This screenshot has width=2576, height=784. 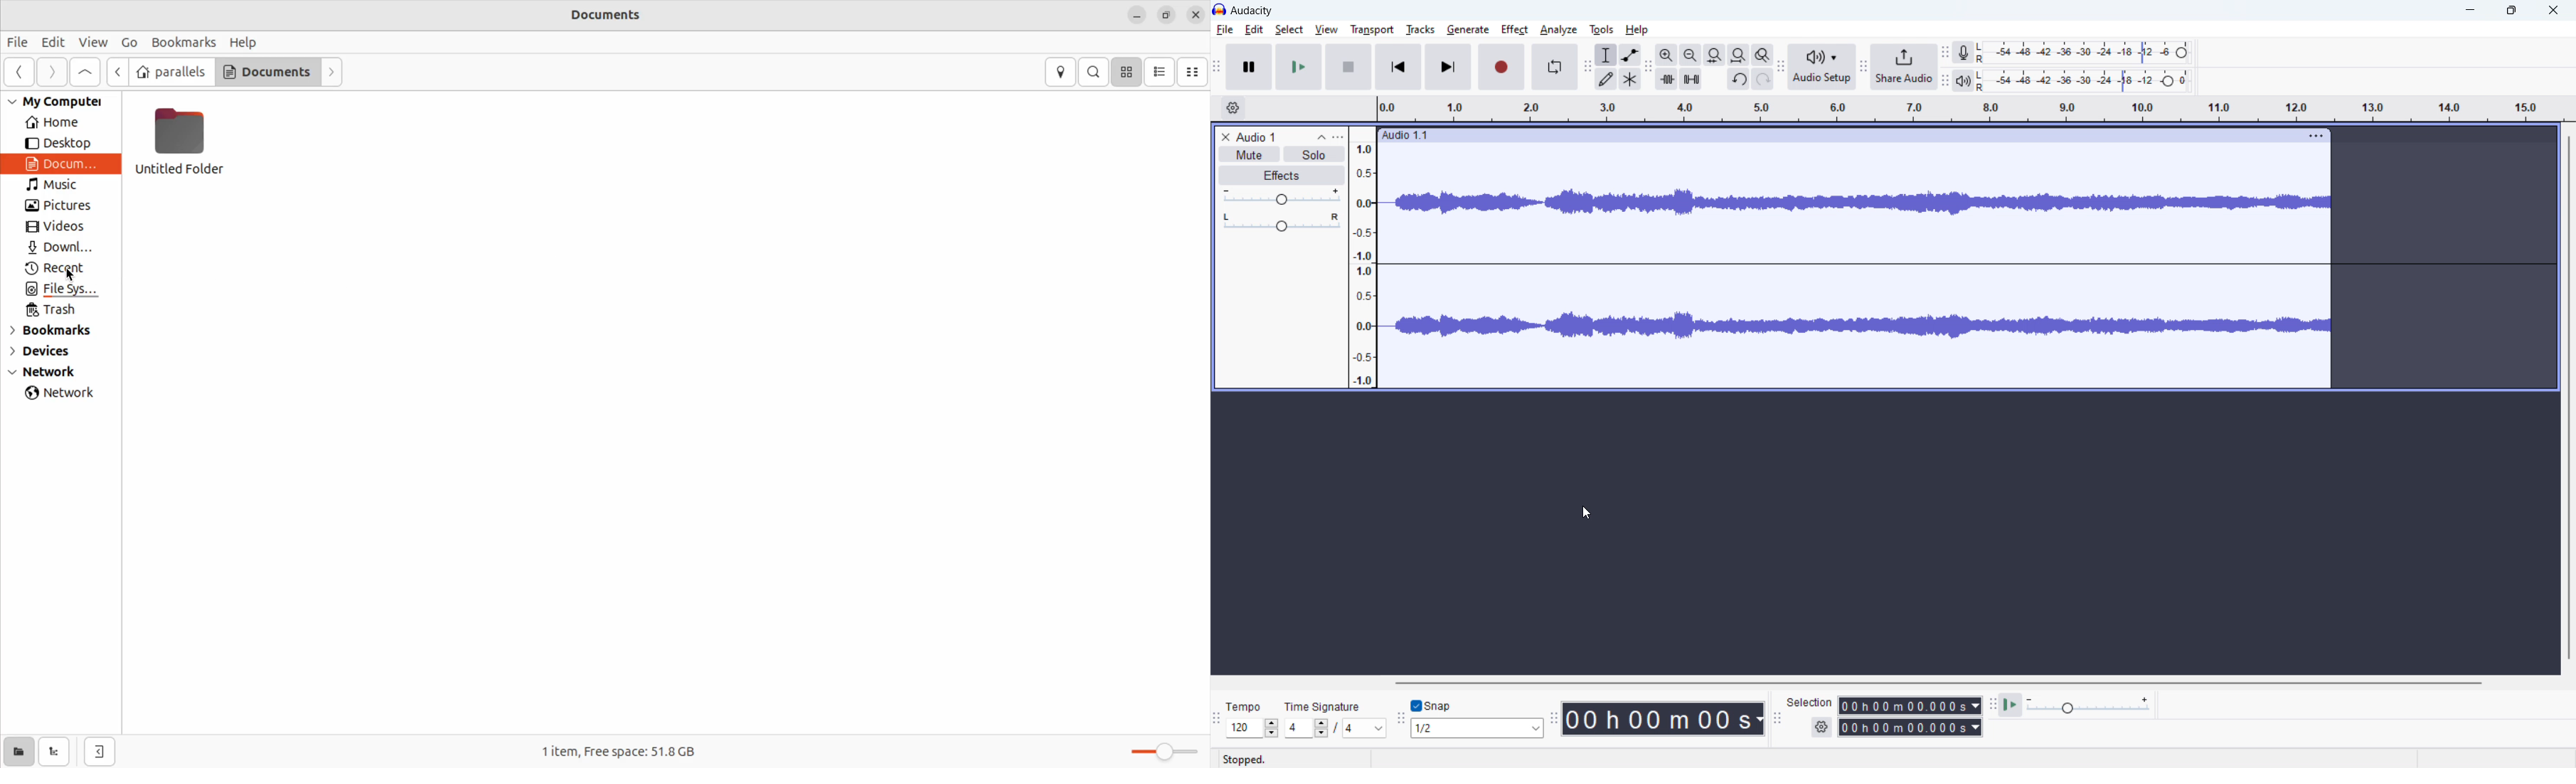 What do you see at coordinates (1233, 107) in the screenshot?
I see `timeline settings` at bounding box center [1233, 107].